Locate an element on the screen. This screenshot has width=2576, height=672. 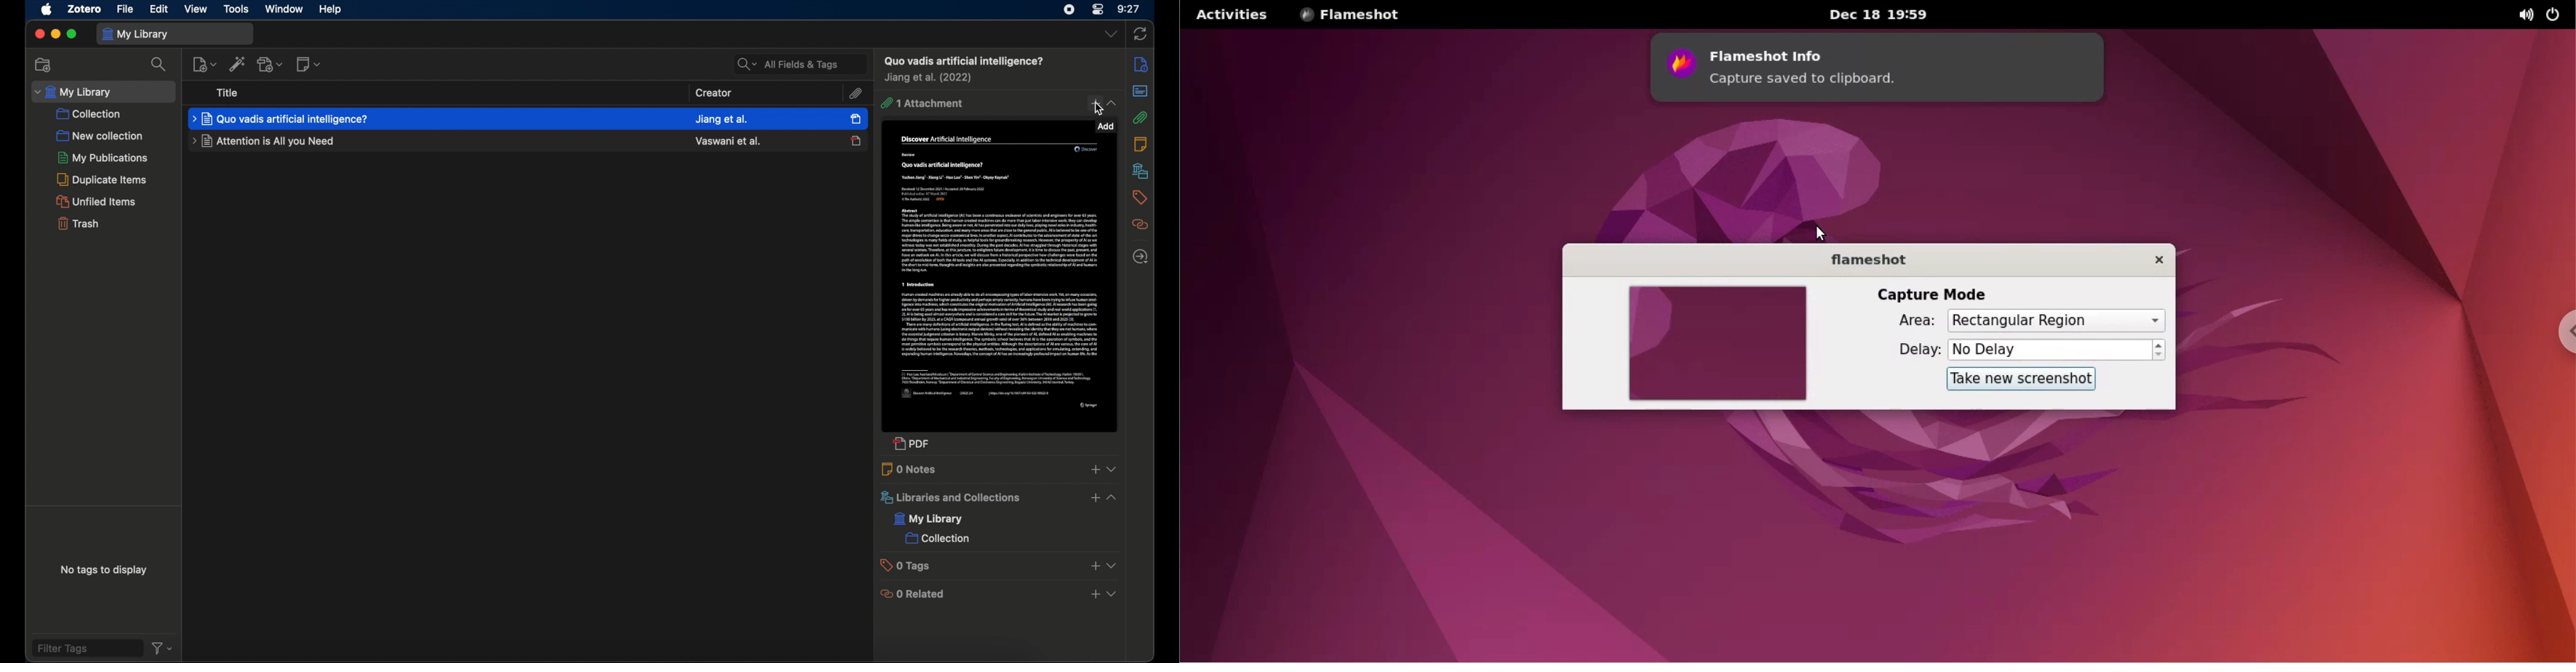
item  is located at coordinates (963, 61).